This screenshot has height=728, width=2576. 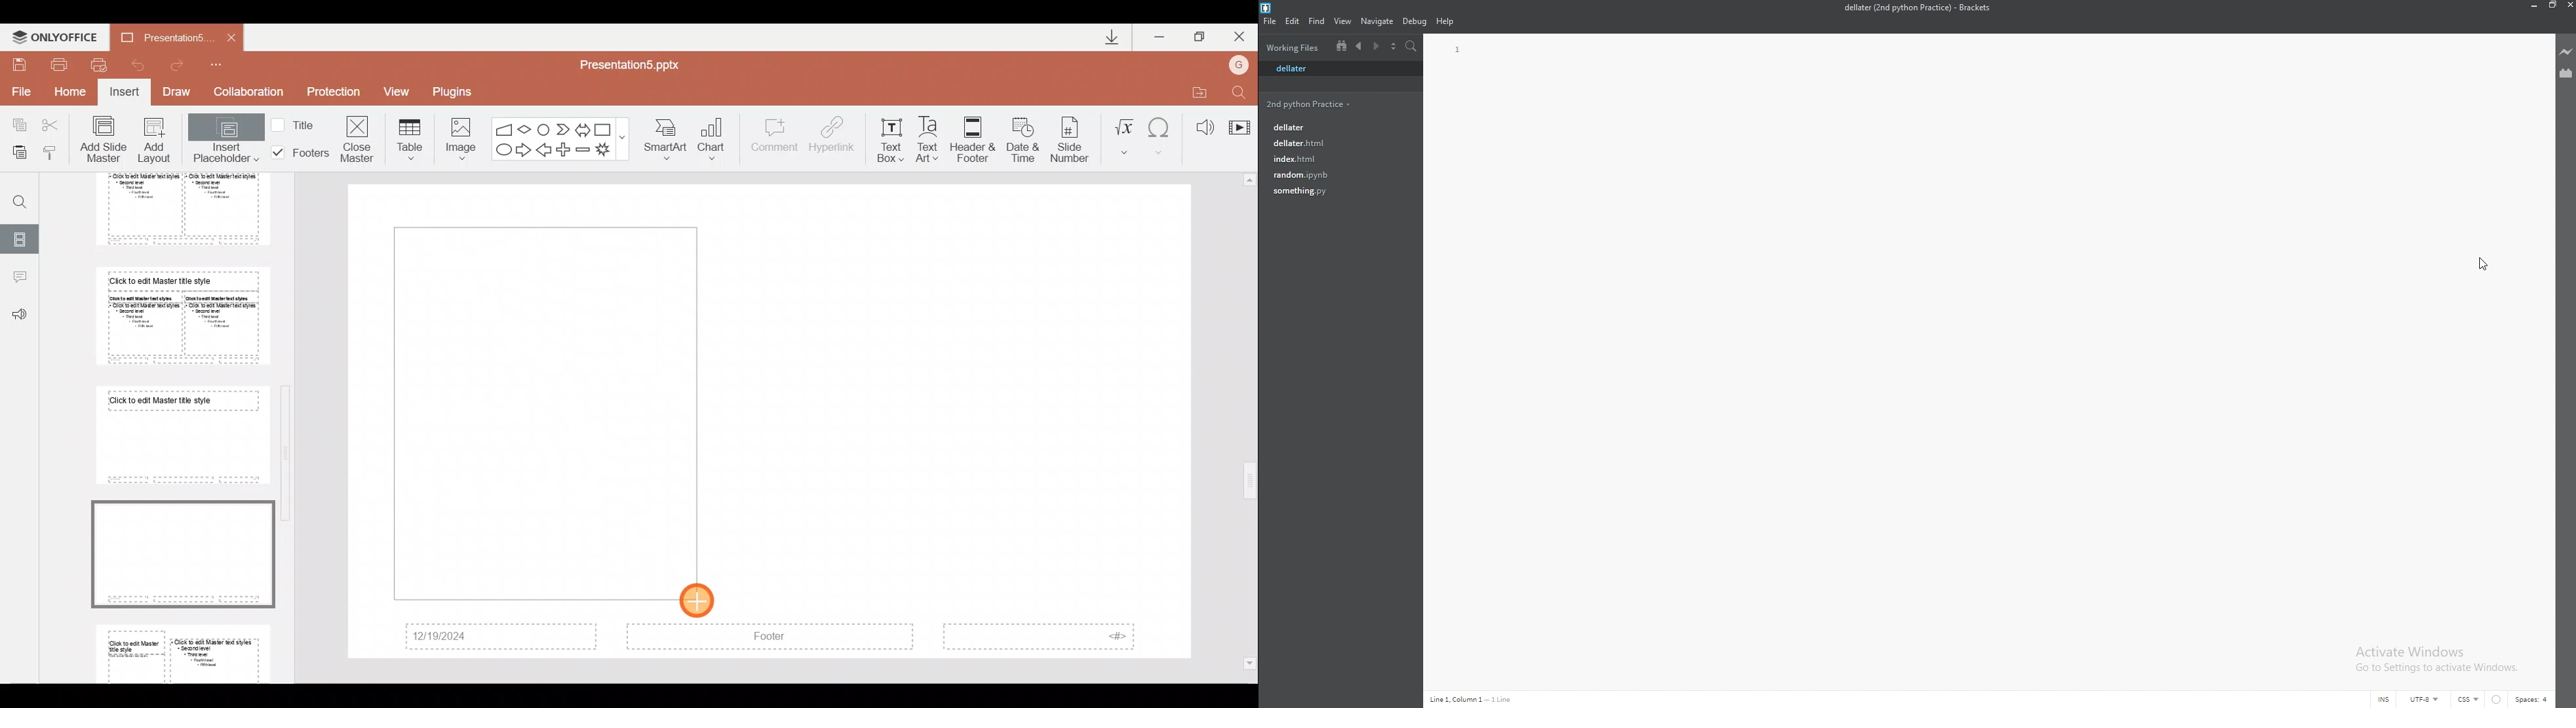 What do you see at coordinates (228, 37) in the screenshot?
I see `Close document` at bounding box center [228, 37].